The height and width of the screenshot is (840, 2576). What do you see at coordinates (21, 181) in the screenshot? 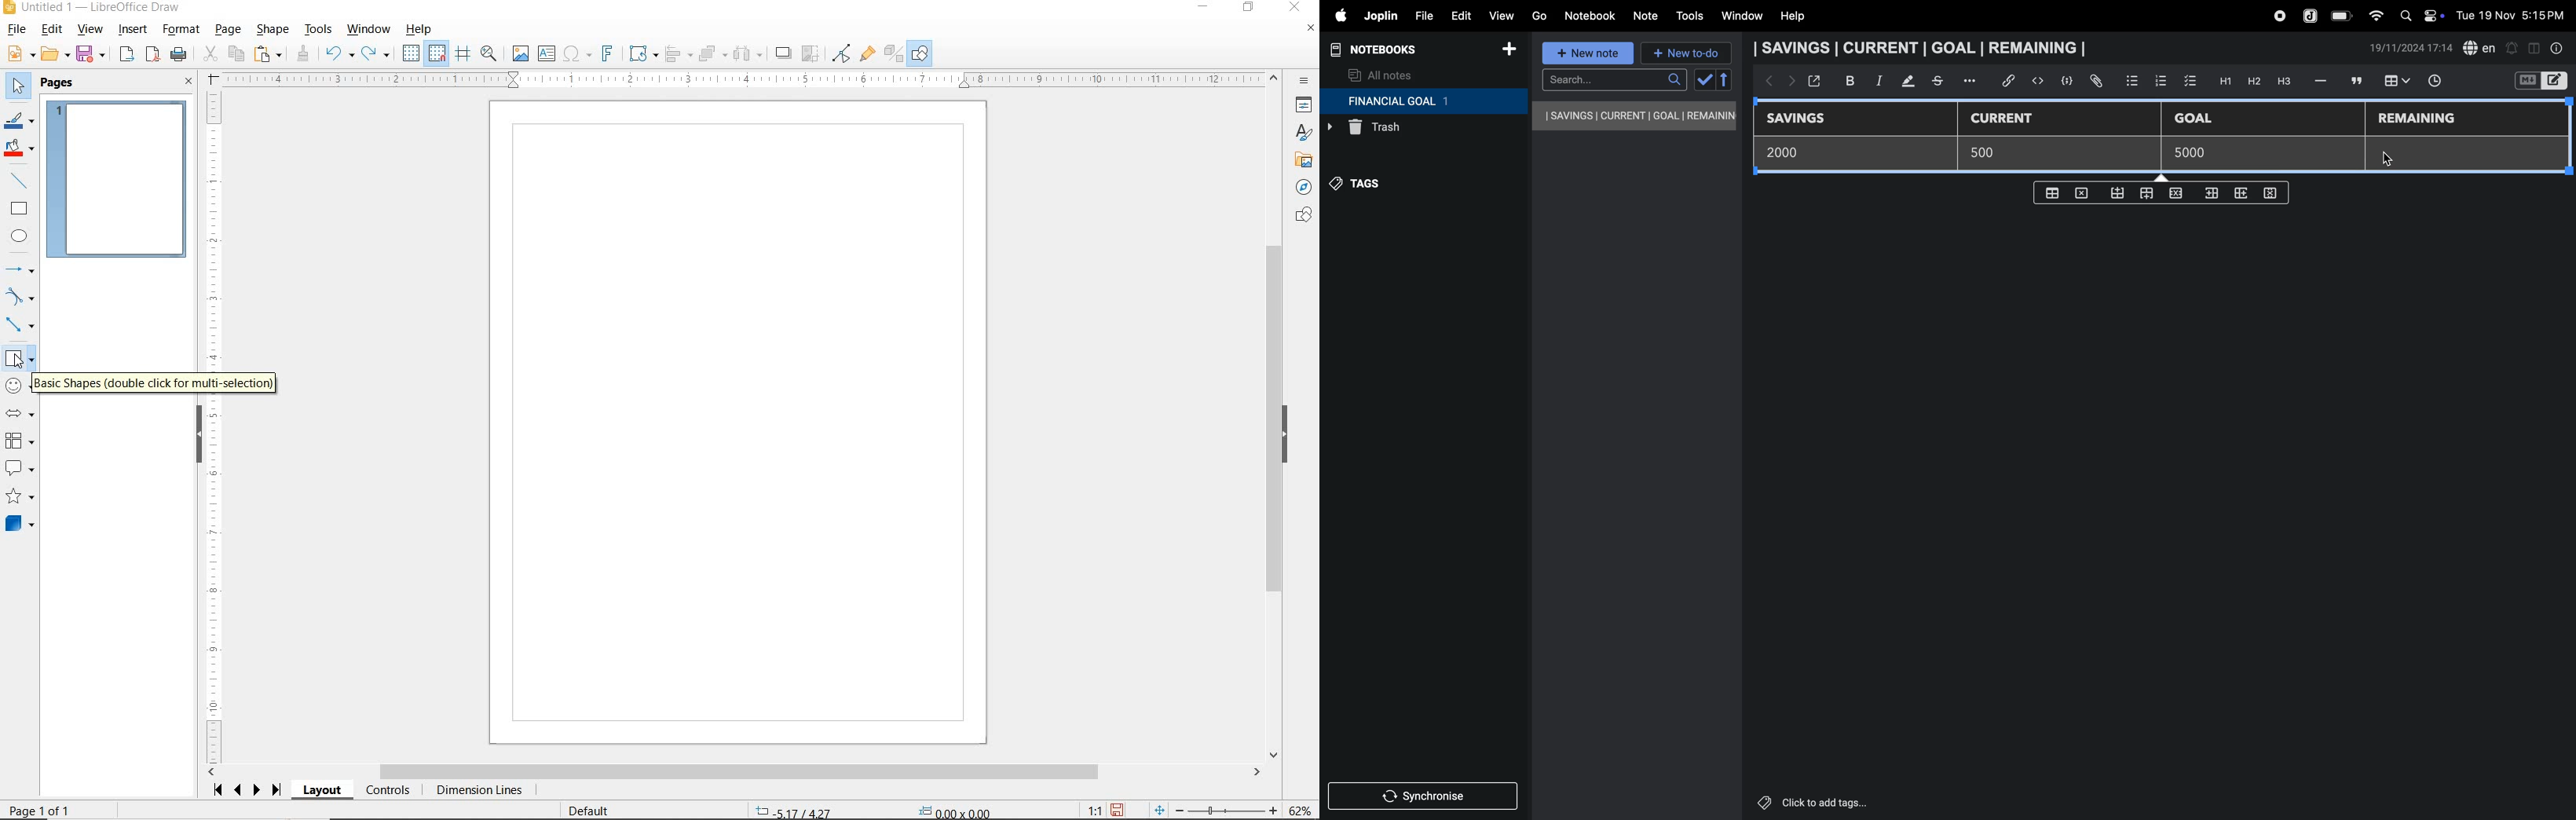
I see `INSERT LINE` at bounding box center [21, 181].